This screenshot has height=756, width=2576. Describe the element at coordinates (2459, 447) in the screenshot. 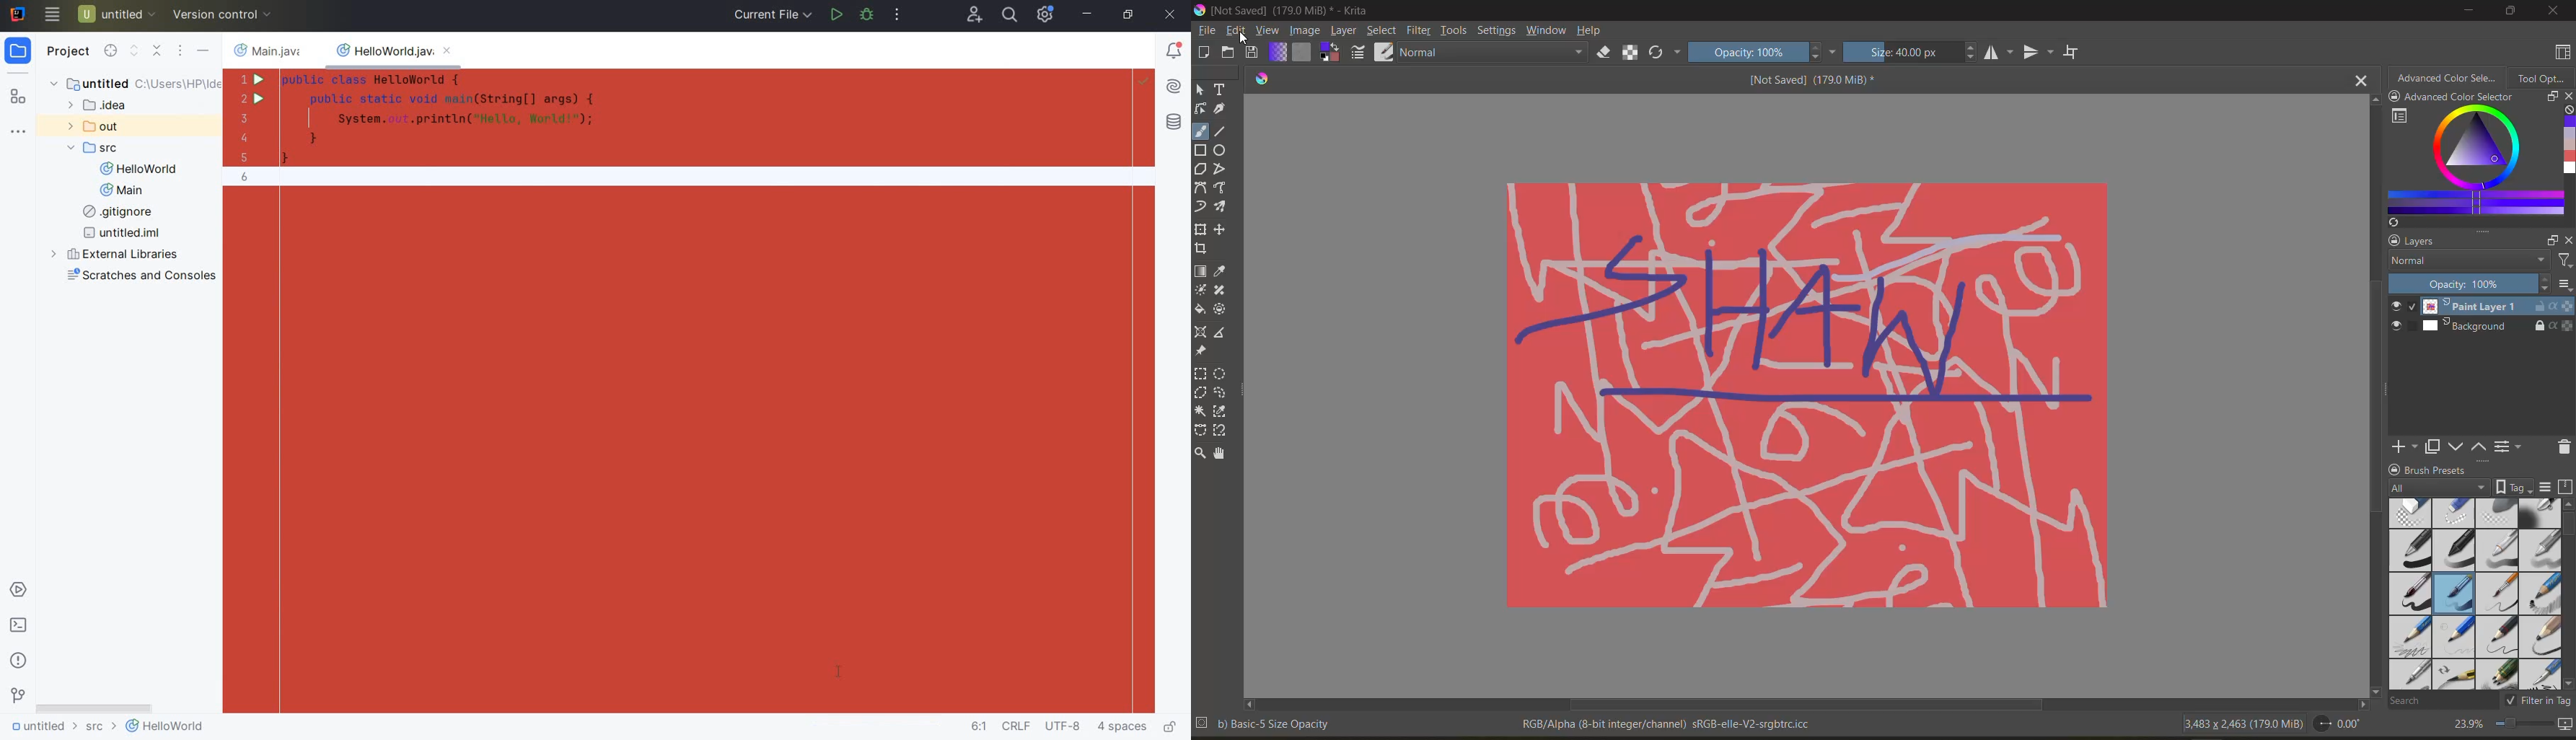

I see `mask down` at that location.